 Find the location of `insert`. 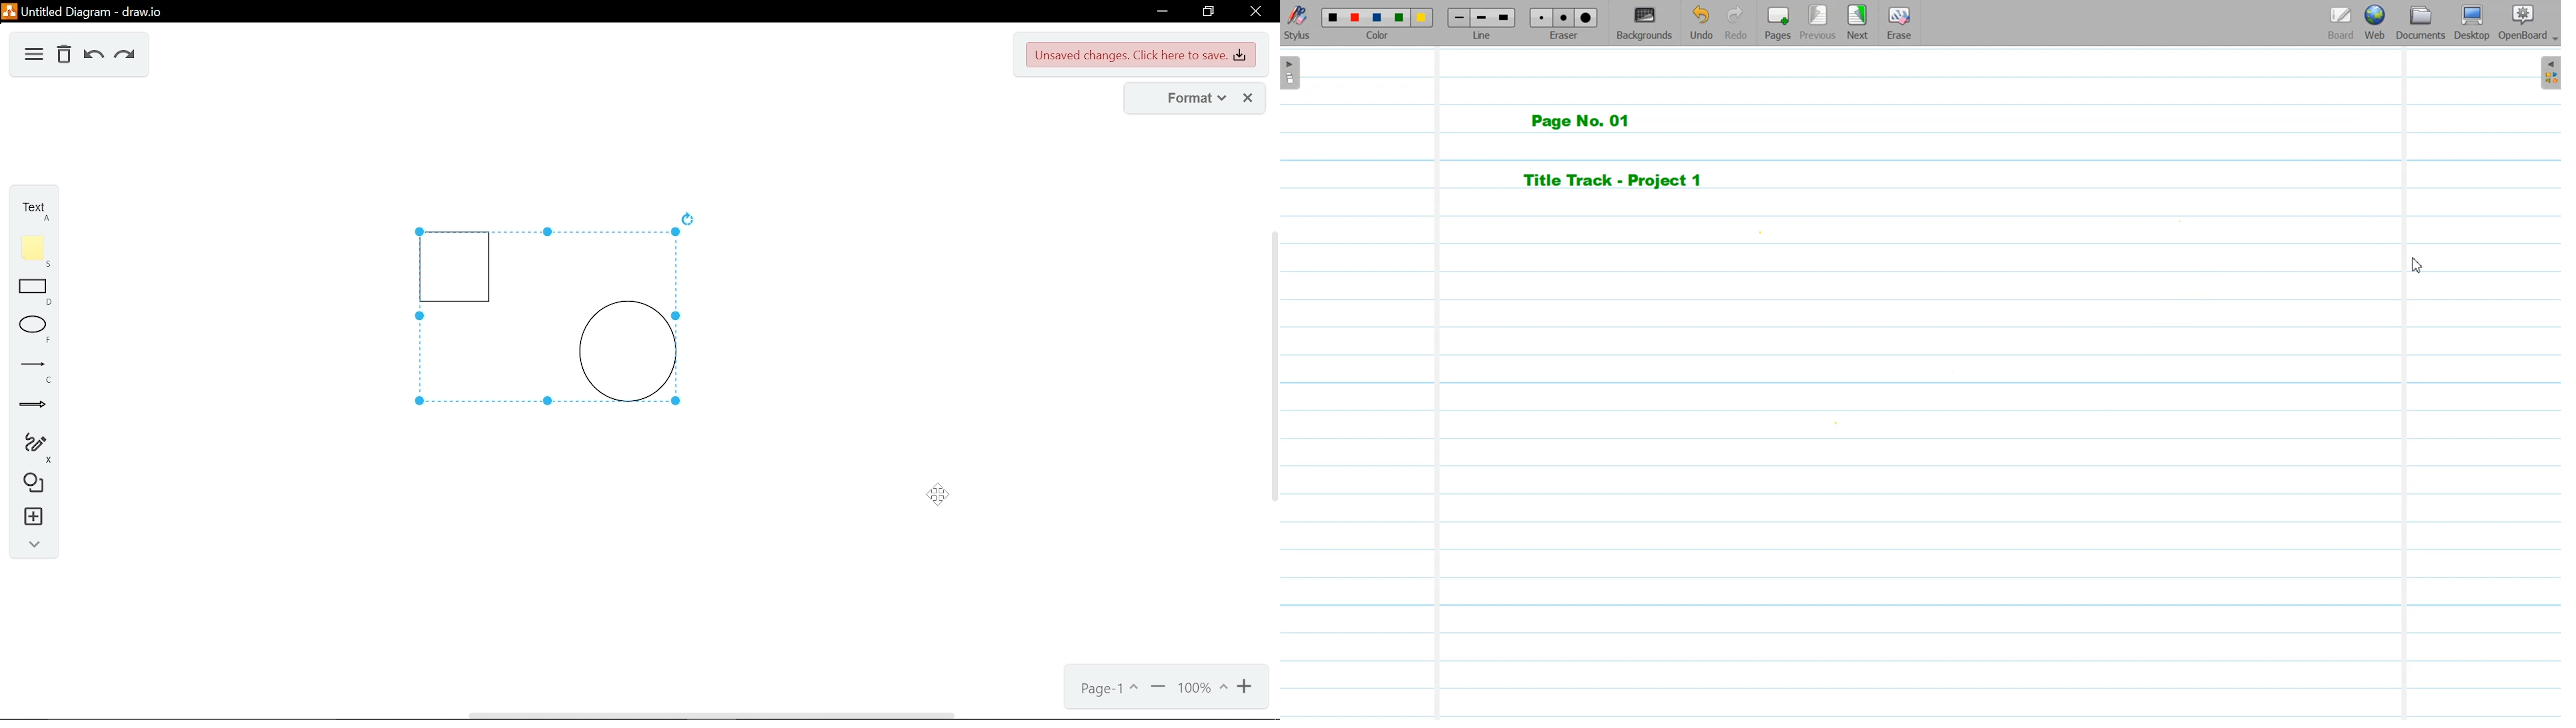

insert is located at coordinates (30, 517).